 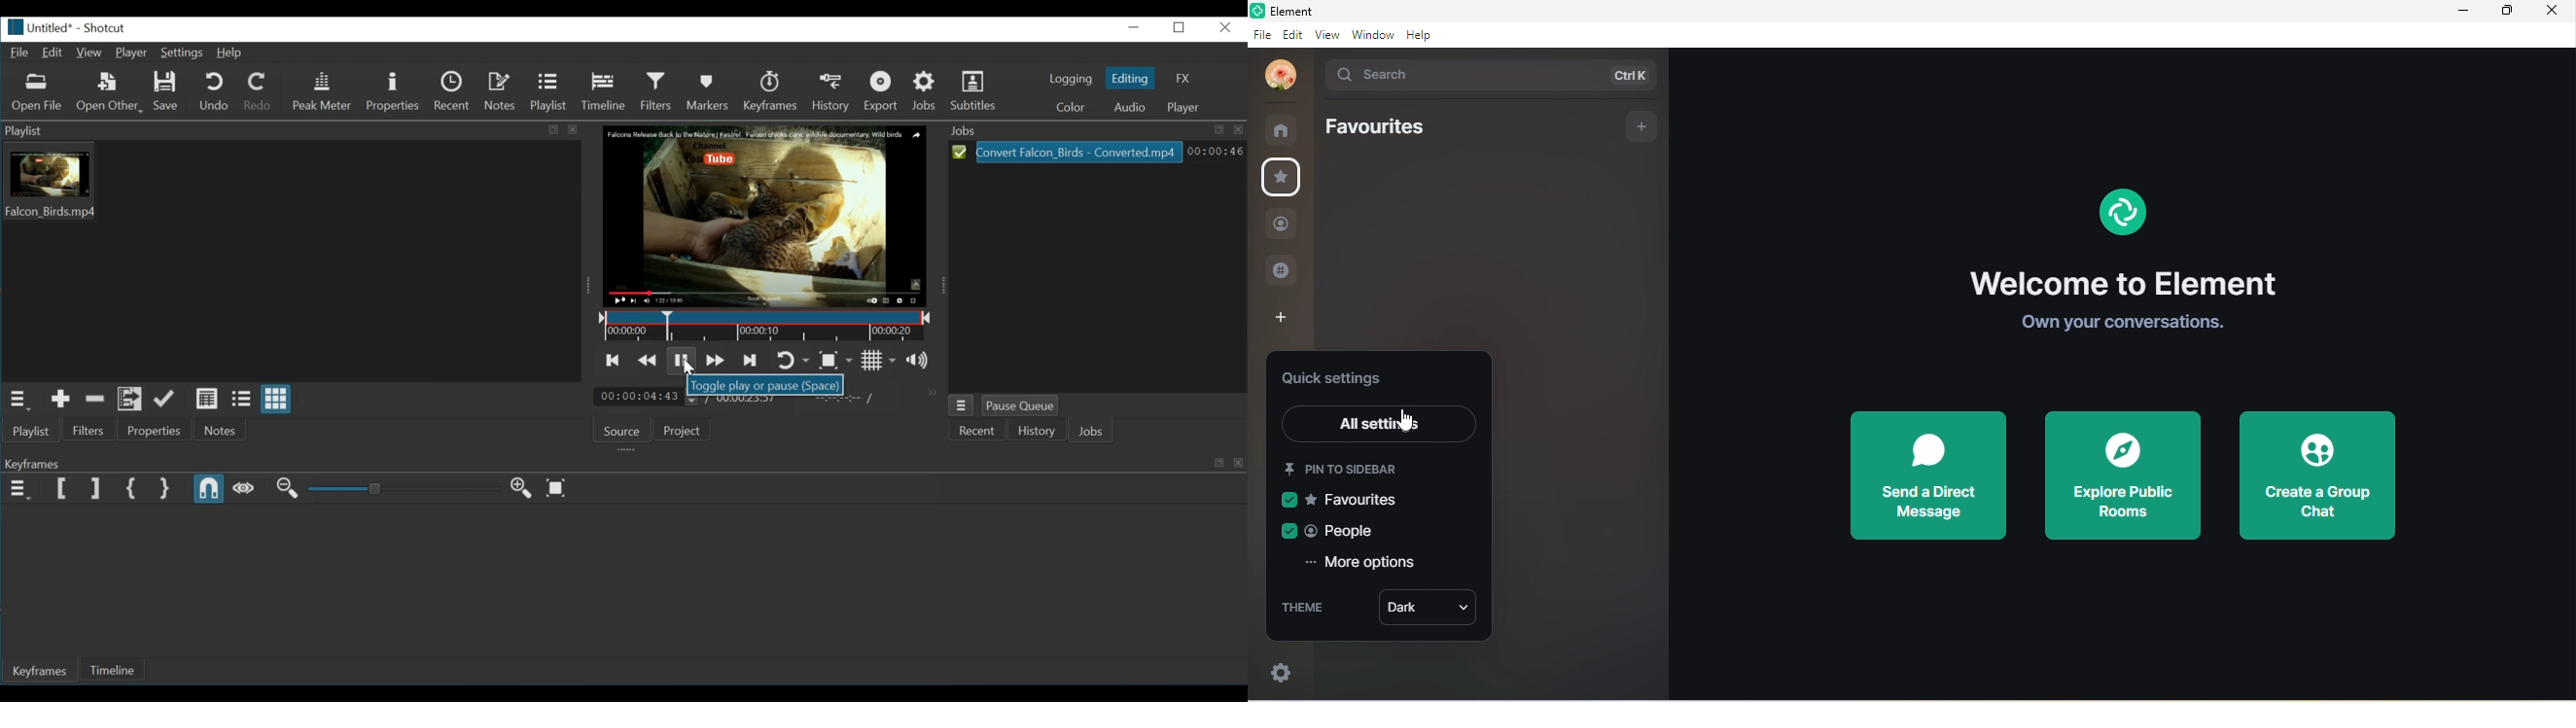 What do you see at coordinates (623, 431) in the screenshot?
I see `Source` at bounding box center [623, 431].